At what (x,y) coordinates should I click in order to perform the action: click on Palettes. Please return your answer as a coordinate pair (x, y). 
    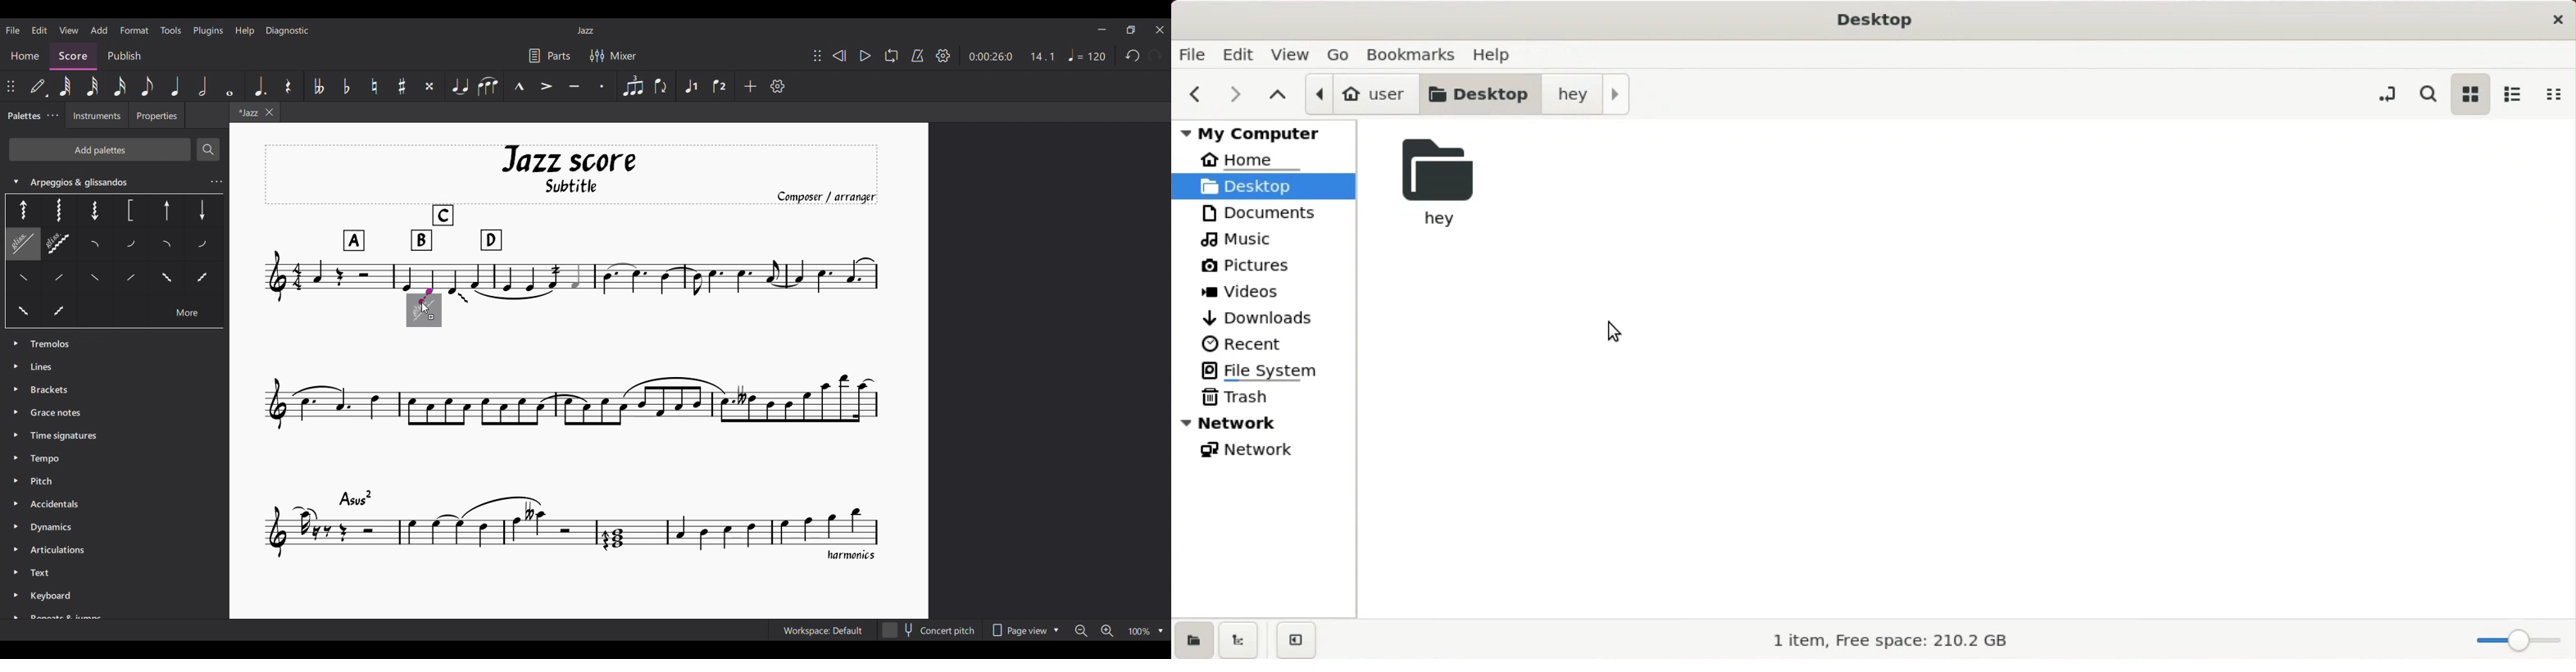
    Looking at the image, I should click on (23, 117).